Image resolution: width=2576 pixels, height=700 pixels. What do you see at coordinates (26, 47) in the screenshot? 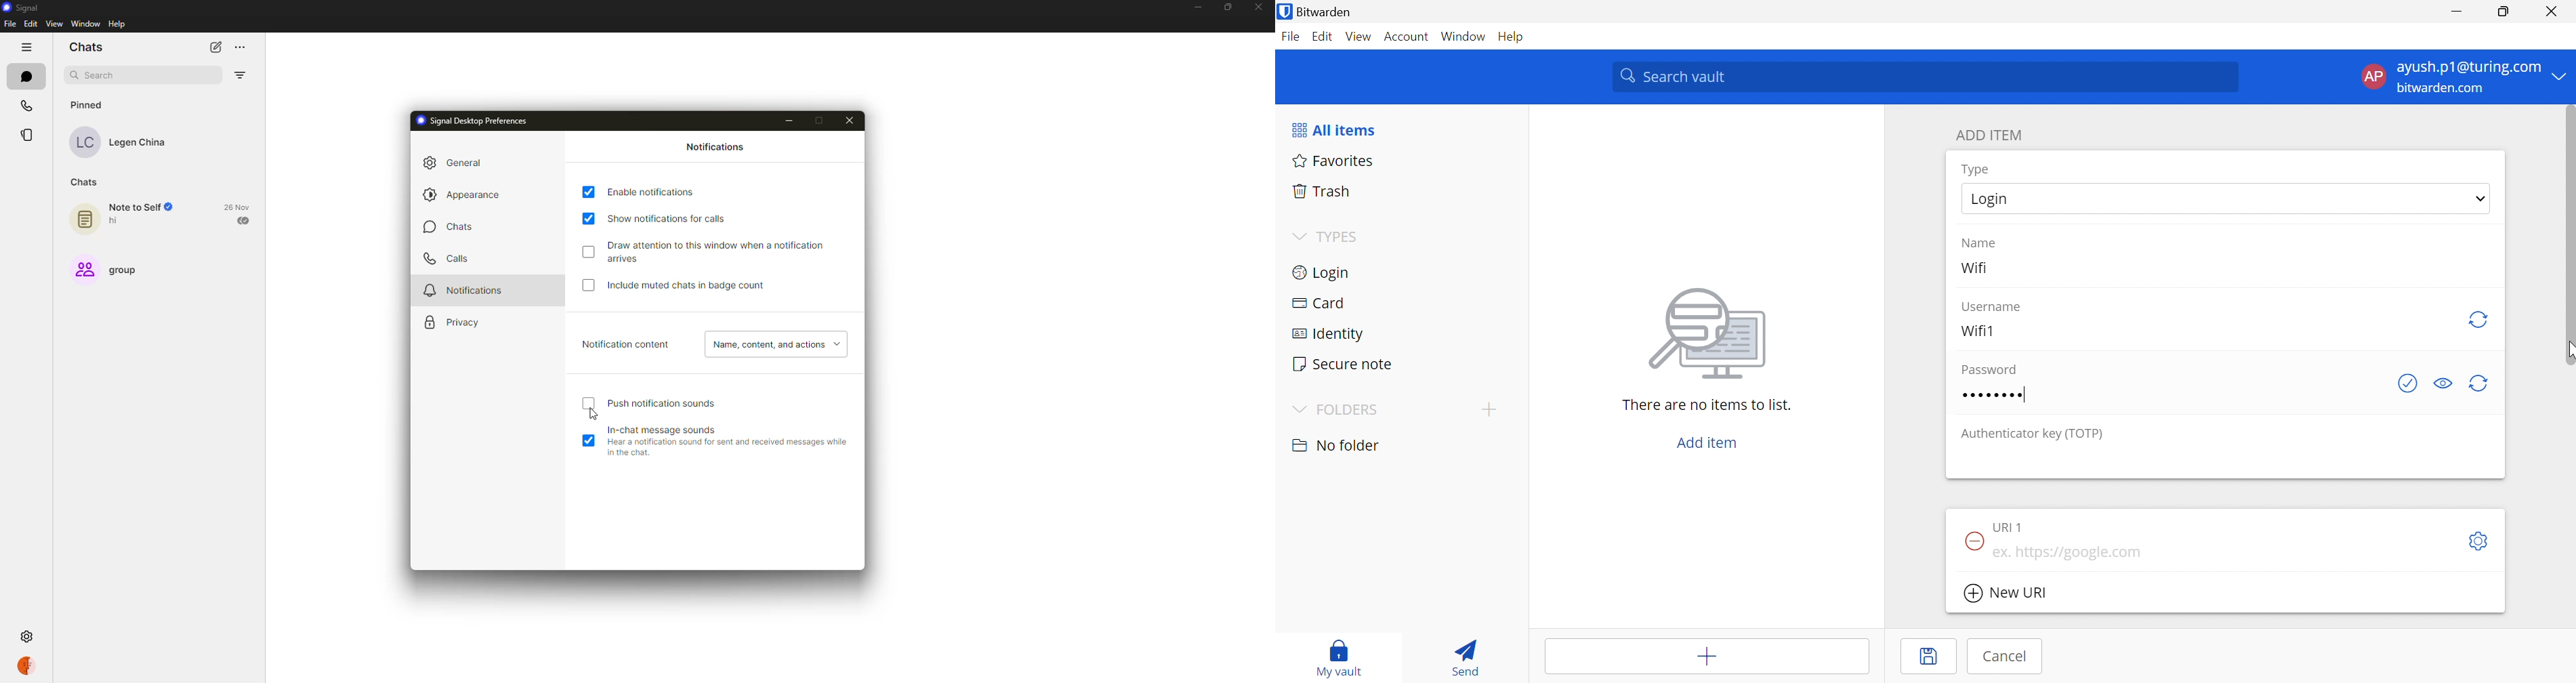
I see `hide tabs` at bounding box center [26, 47].